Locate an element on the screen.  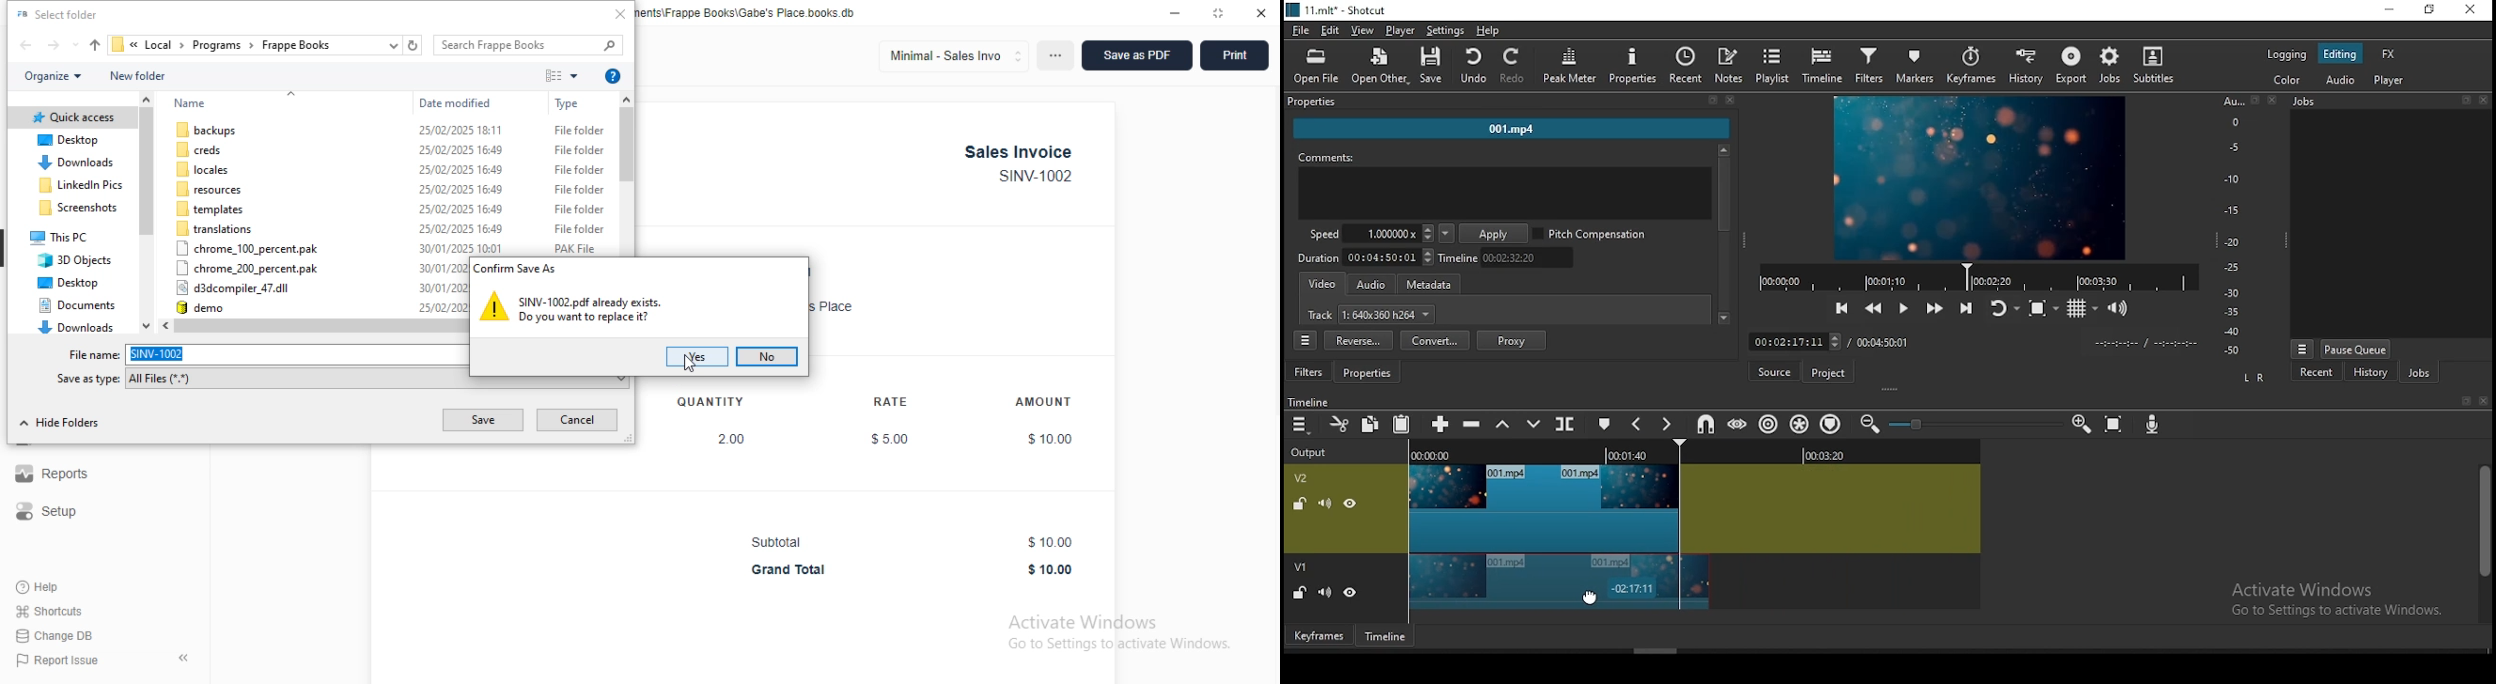
audio scale is located at coordinates (2246, 227).